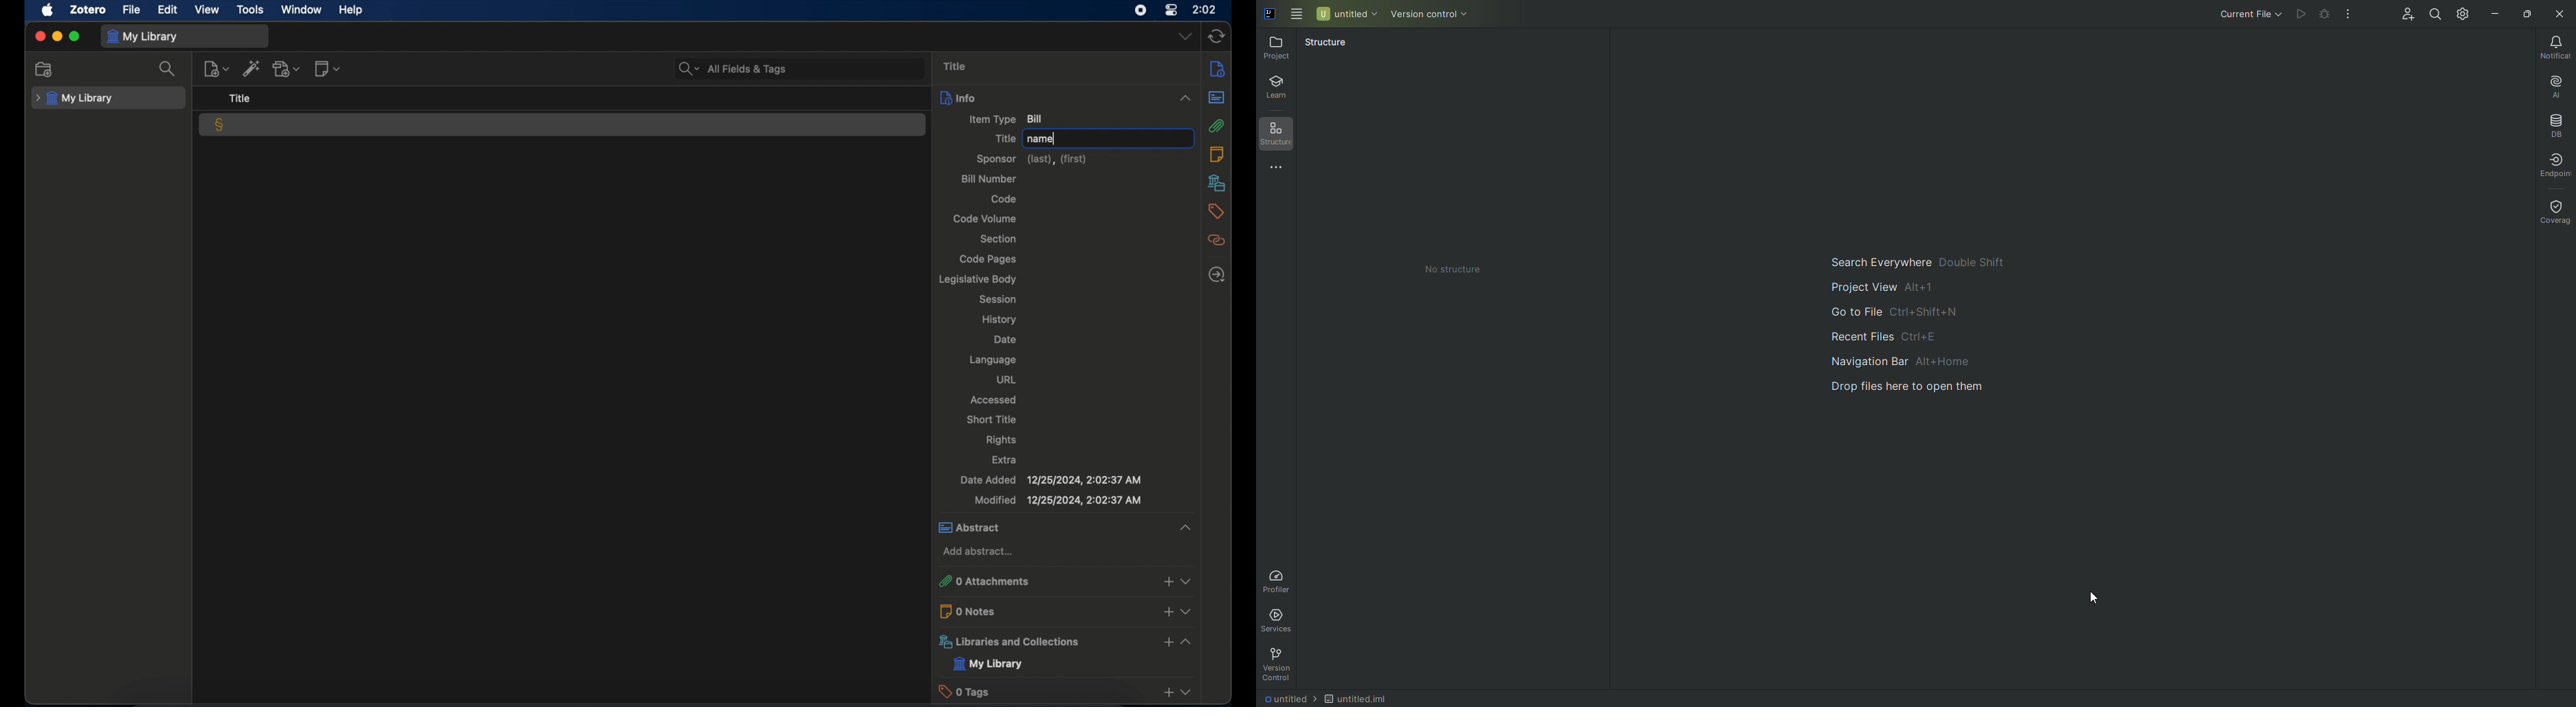 The width and height of the screenshot is (2576, 728). What do you see at coordinates (208, 10) in the screenshot?
I see `view` at bounding box center [208, 10].